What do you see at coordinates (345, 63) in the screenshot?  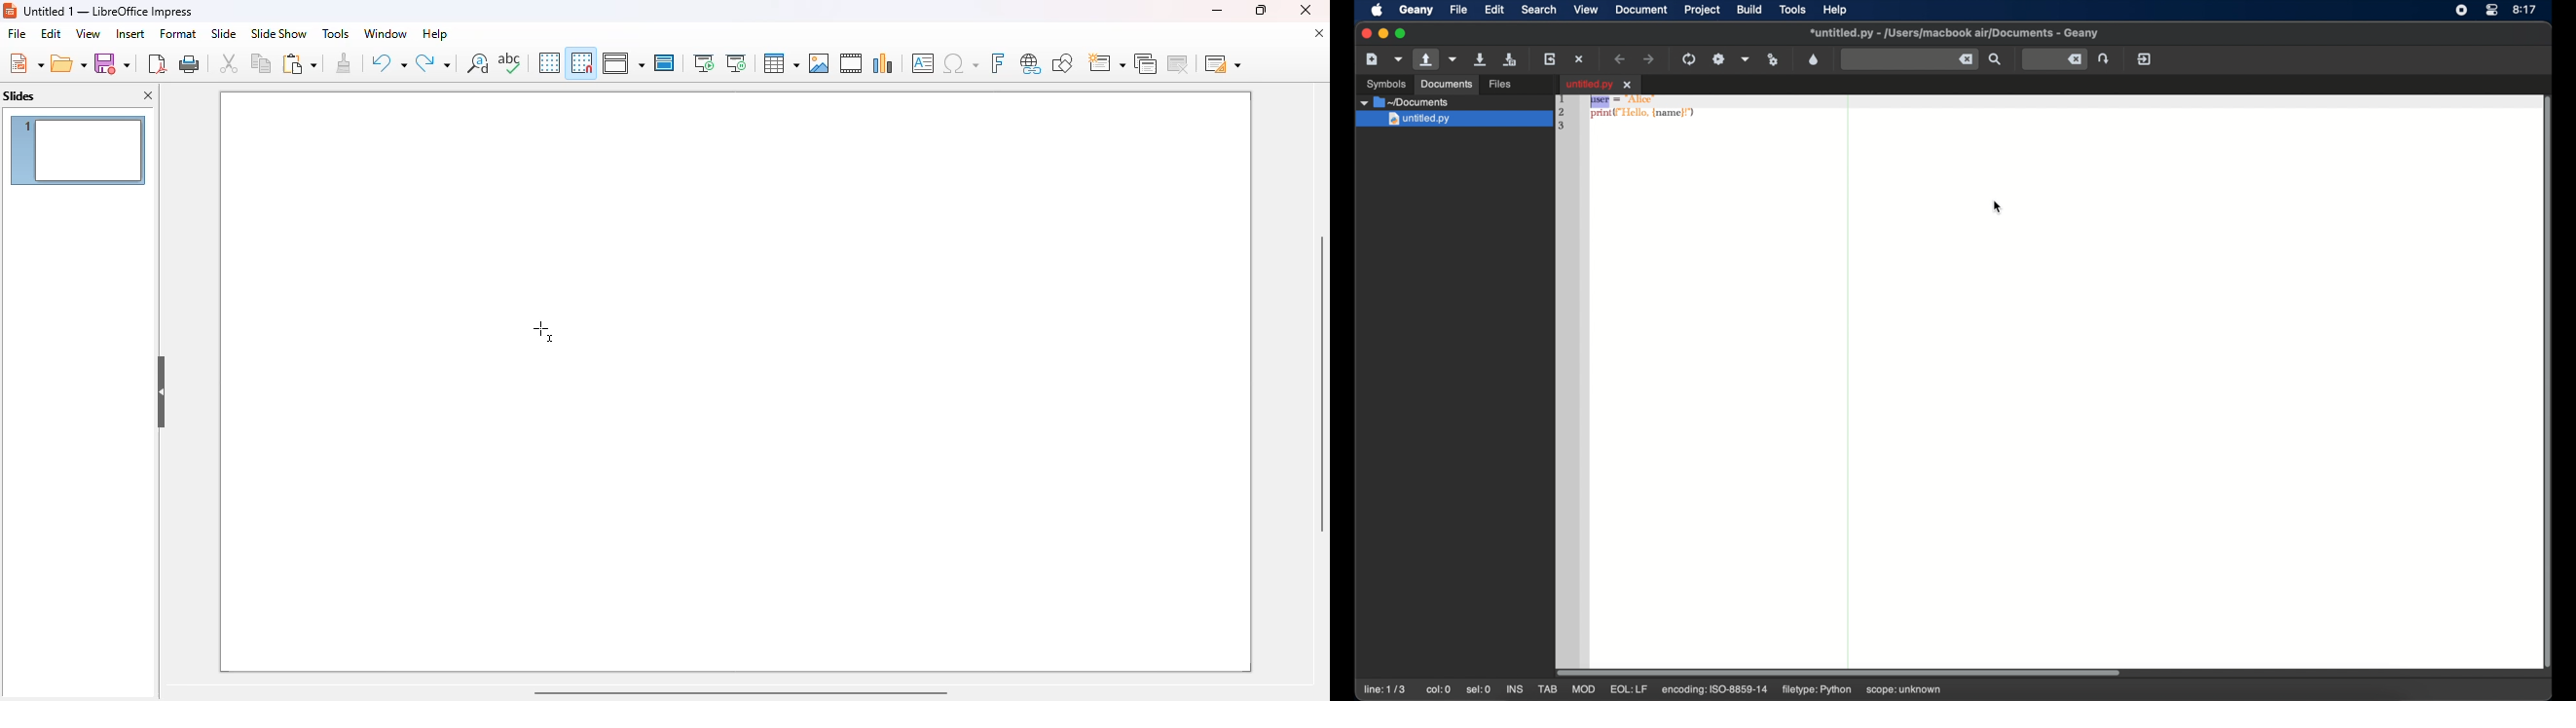 I see `clone formatting` at bounding box center [345, 63].